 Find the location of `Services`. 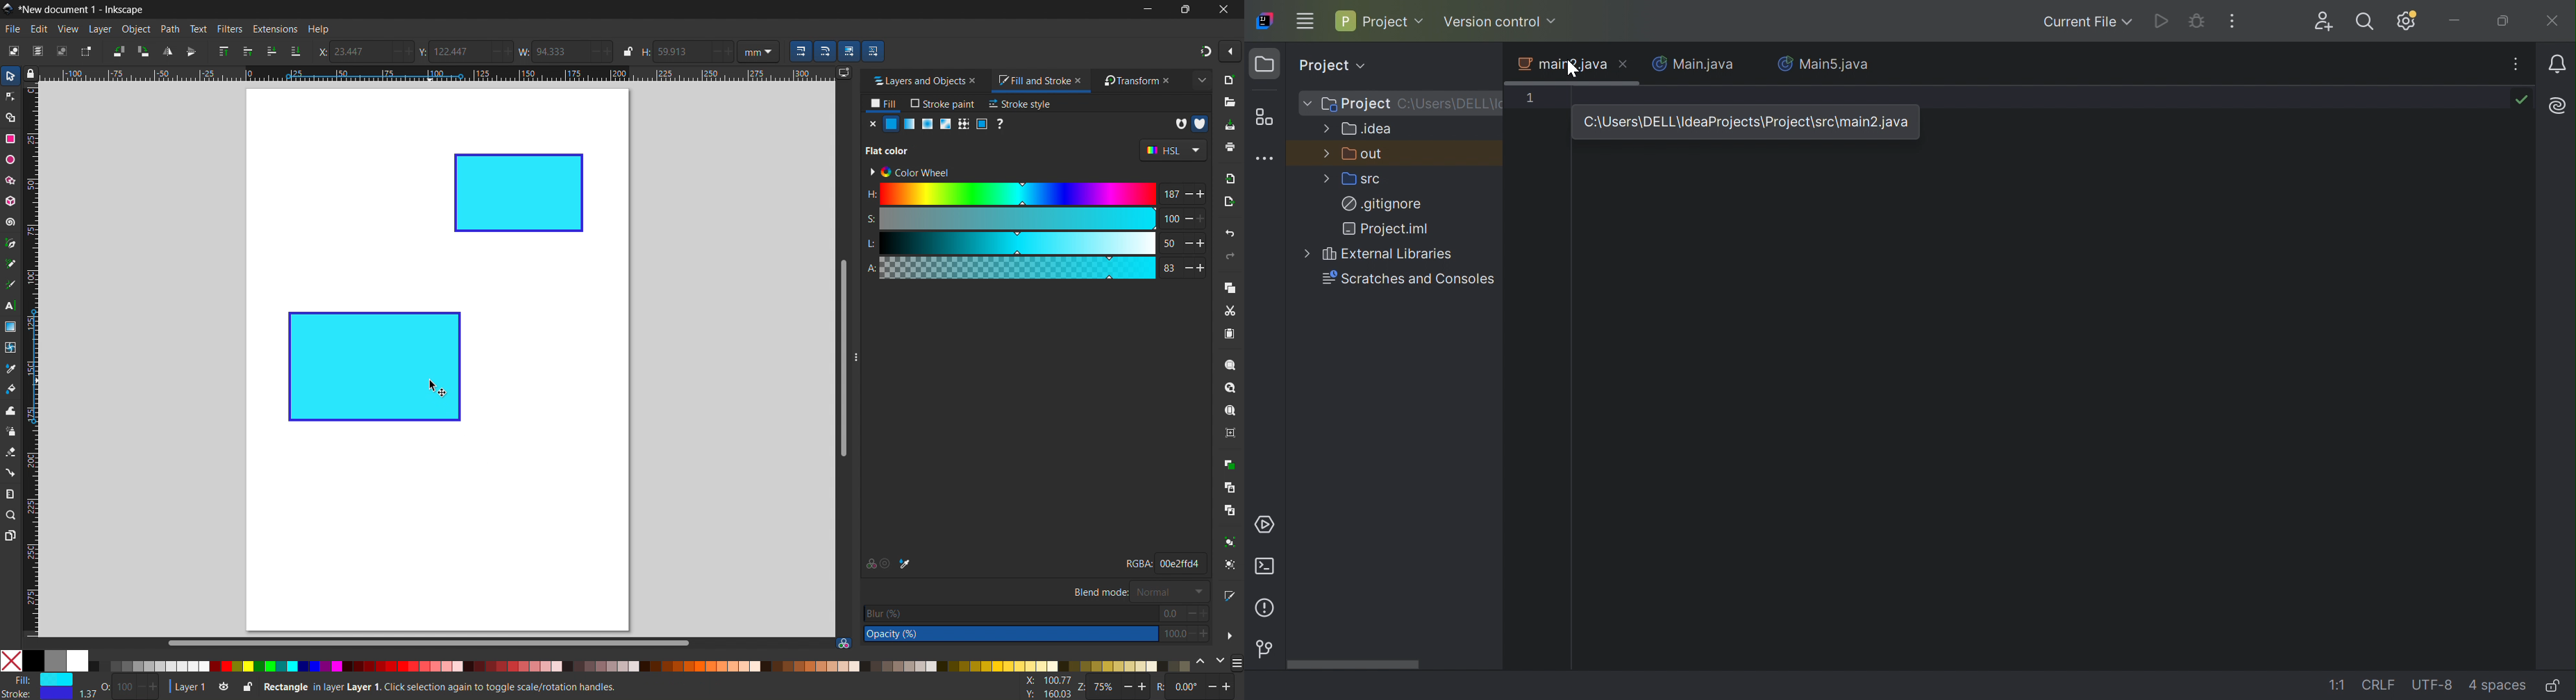

Services is located at coordinates (1262, 526).